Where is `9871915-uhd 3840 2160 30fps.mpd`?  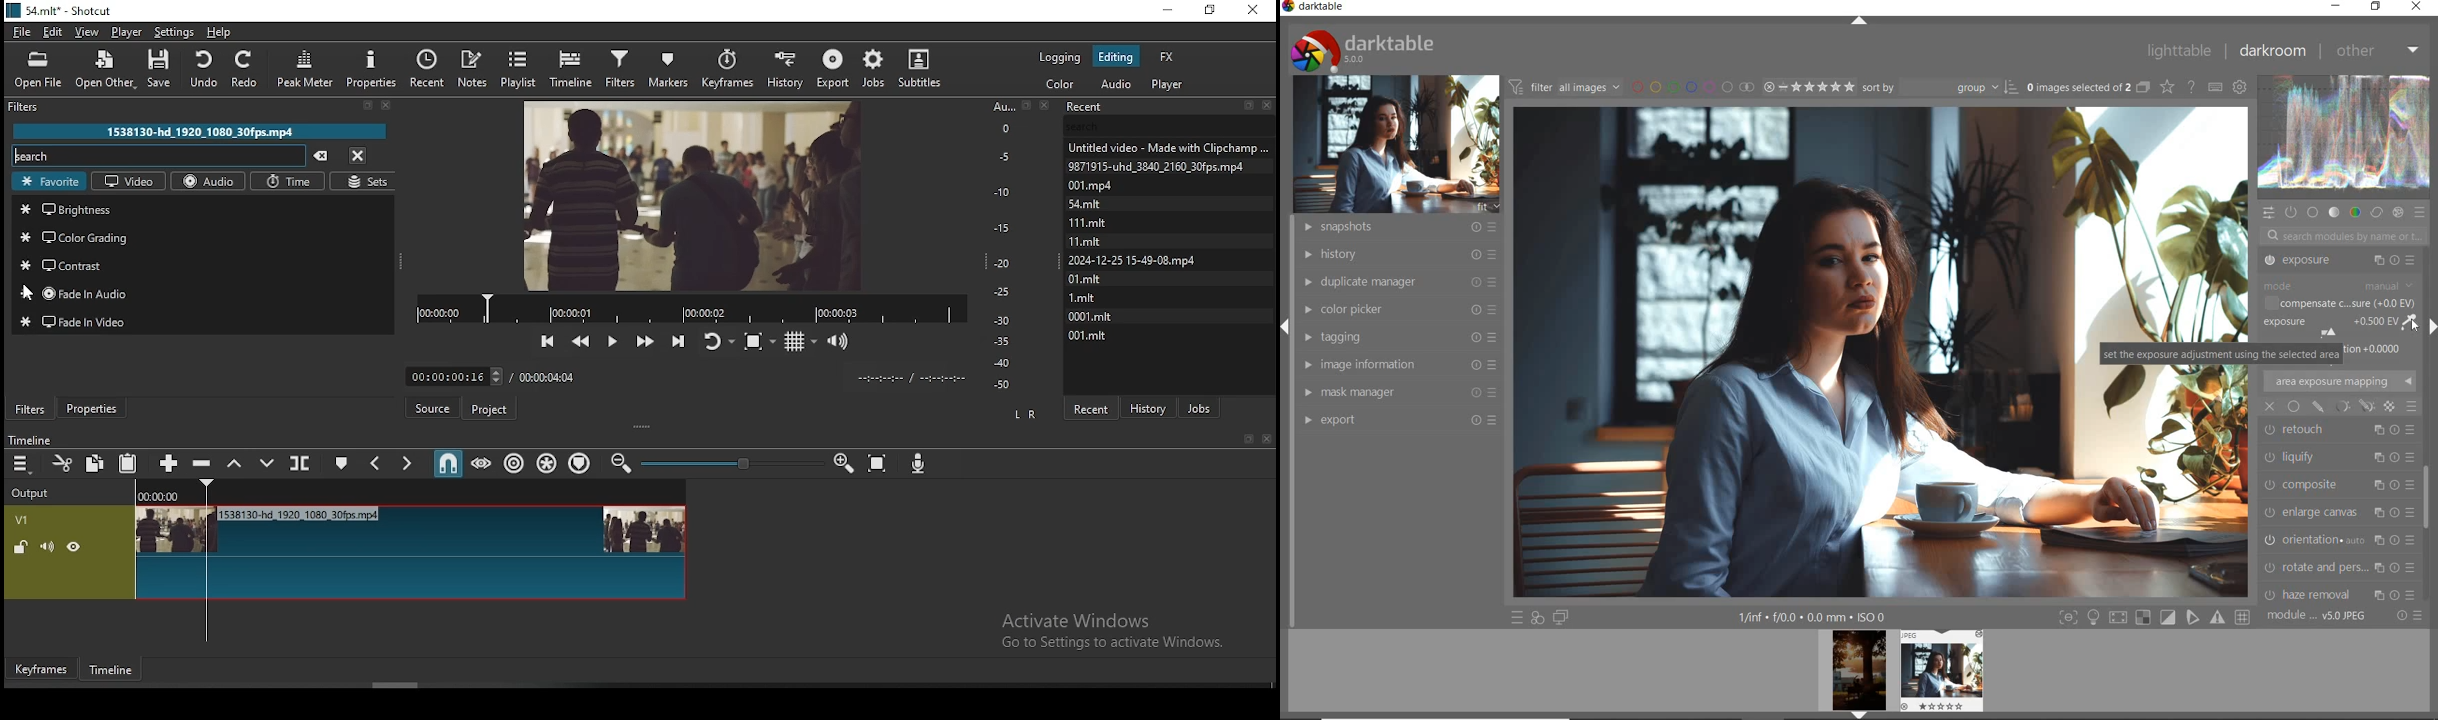 9871915-uhd 3840 2160 30fps.mpd is located at coordinates (1160, 166).